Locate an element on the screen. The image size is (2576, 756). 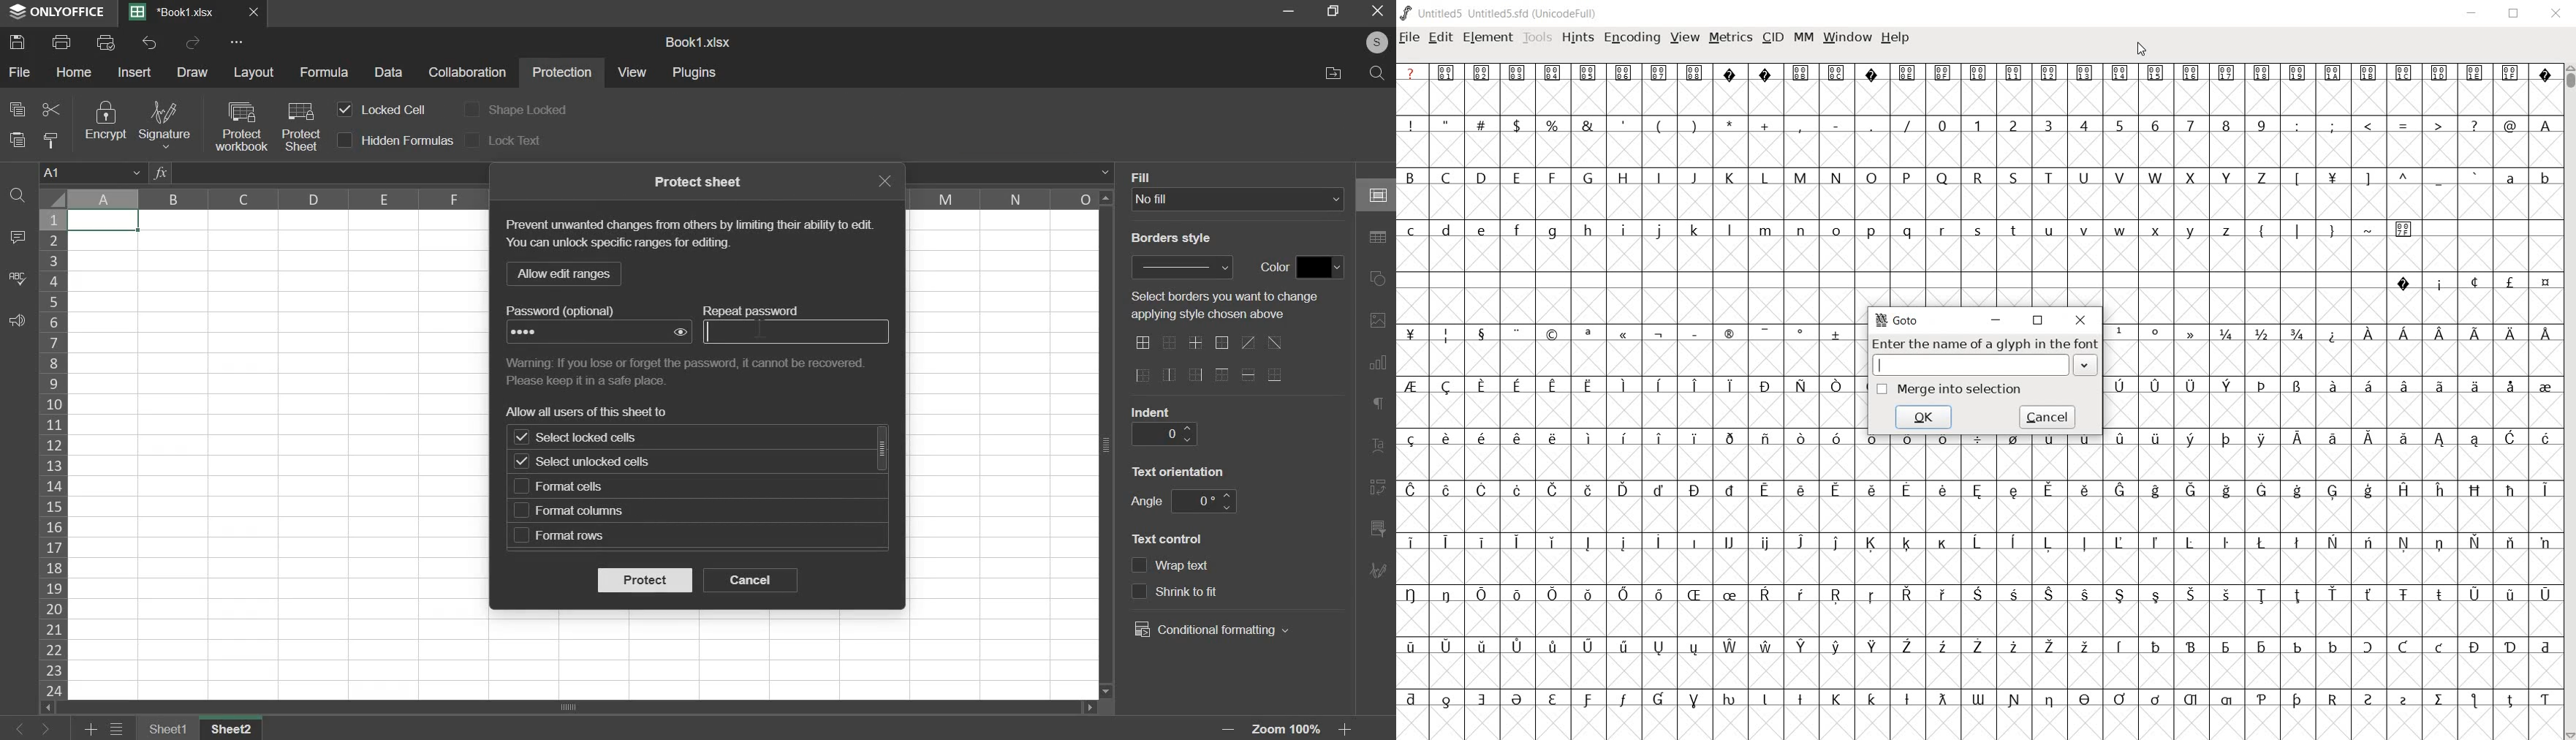
Symbol is located at coordinates (2404, 75).